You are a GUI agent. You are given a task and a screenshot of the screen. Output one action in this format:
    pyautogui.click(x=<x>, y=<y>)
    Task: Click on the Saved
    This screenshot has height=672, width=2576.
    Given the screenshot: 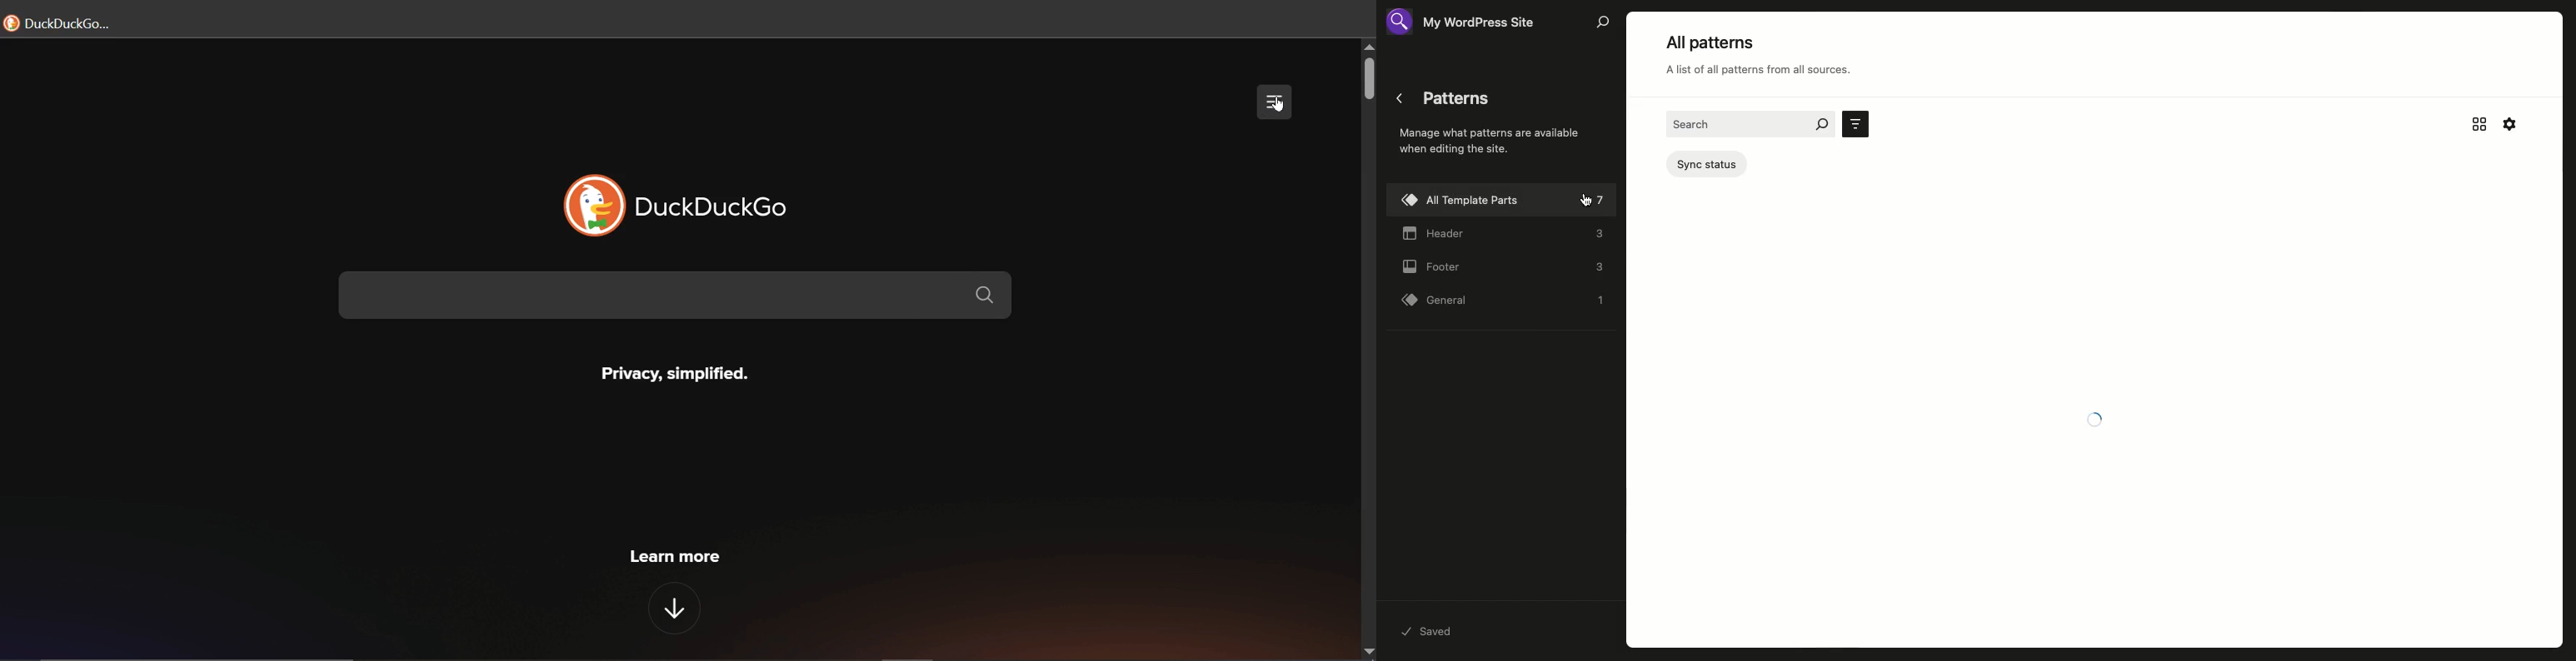 What is the action you would take?
    pyautogui.click(x=1430, y=633)
    